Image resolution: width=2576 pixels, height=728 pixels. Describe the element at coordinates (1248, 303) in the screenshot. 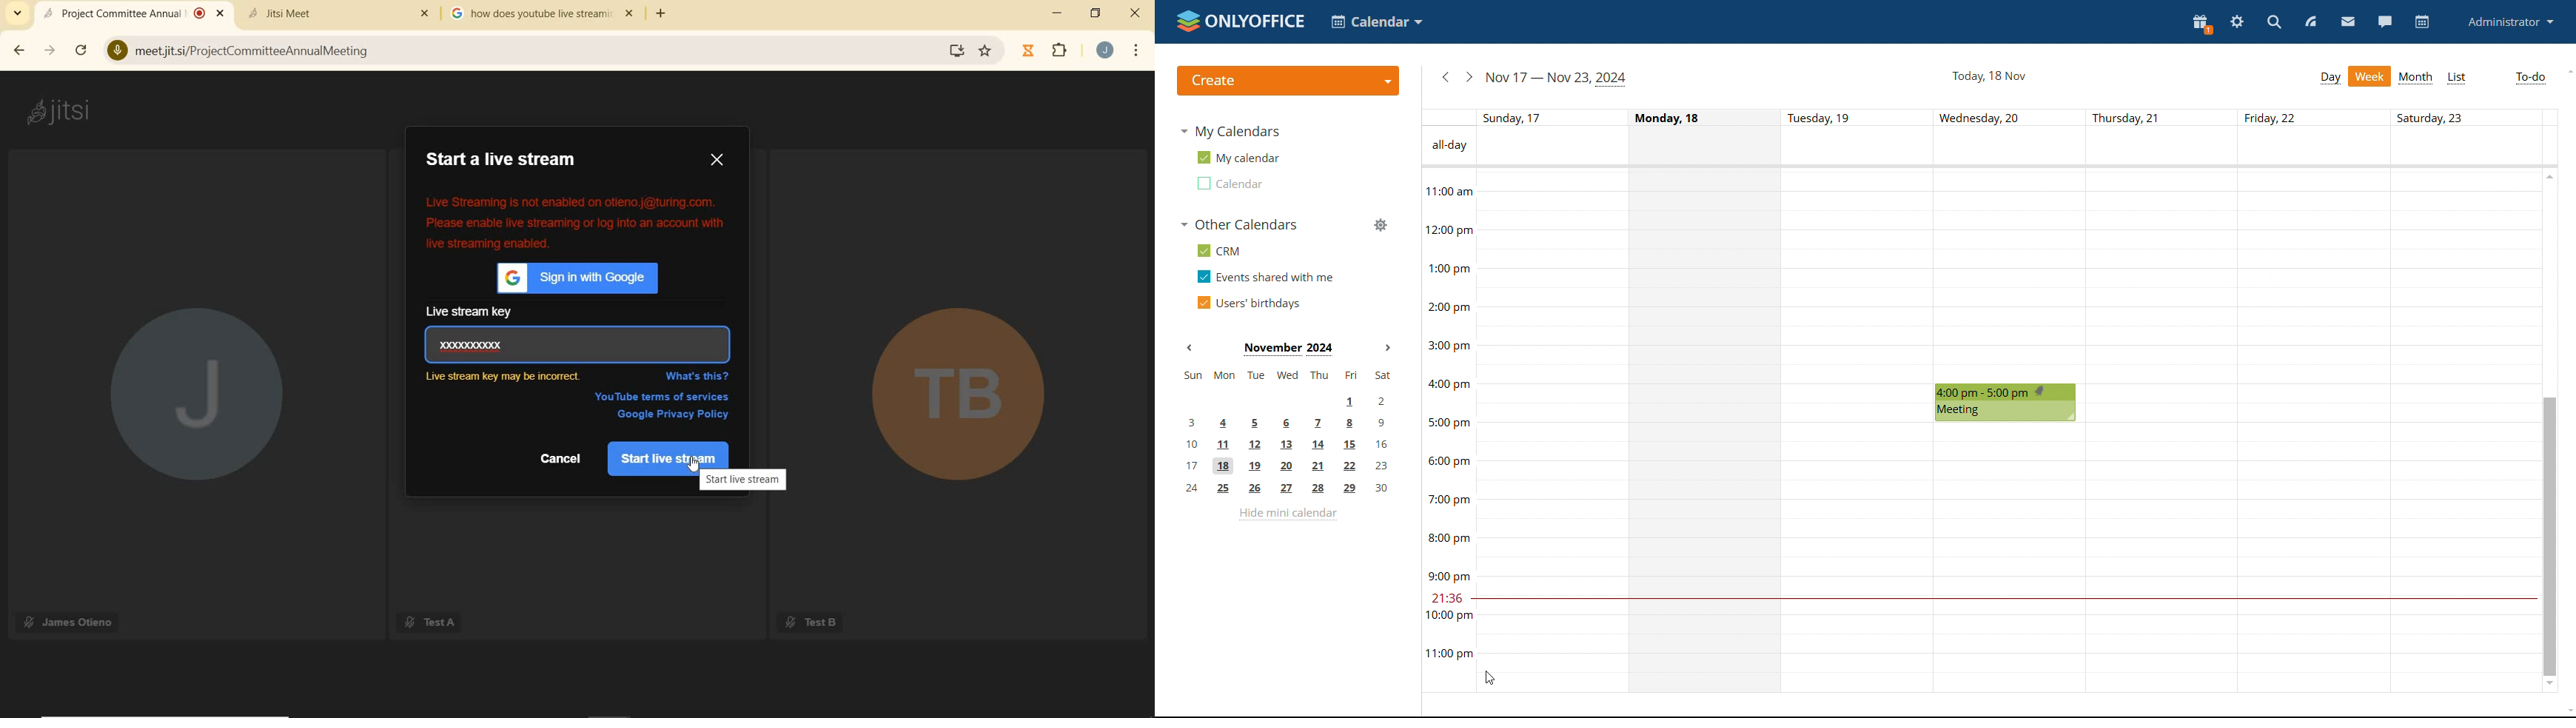

I see `users' birthdays ` at that location.